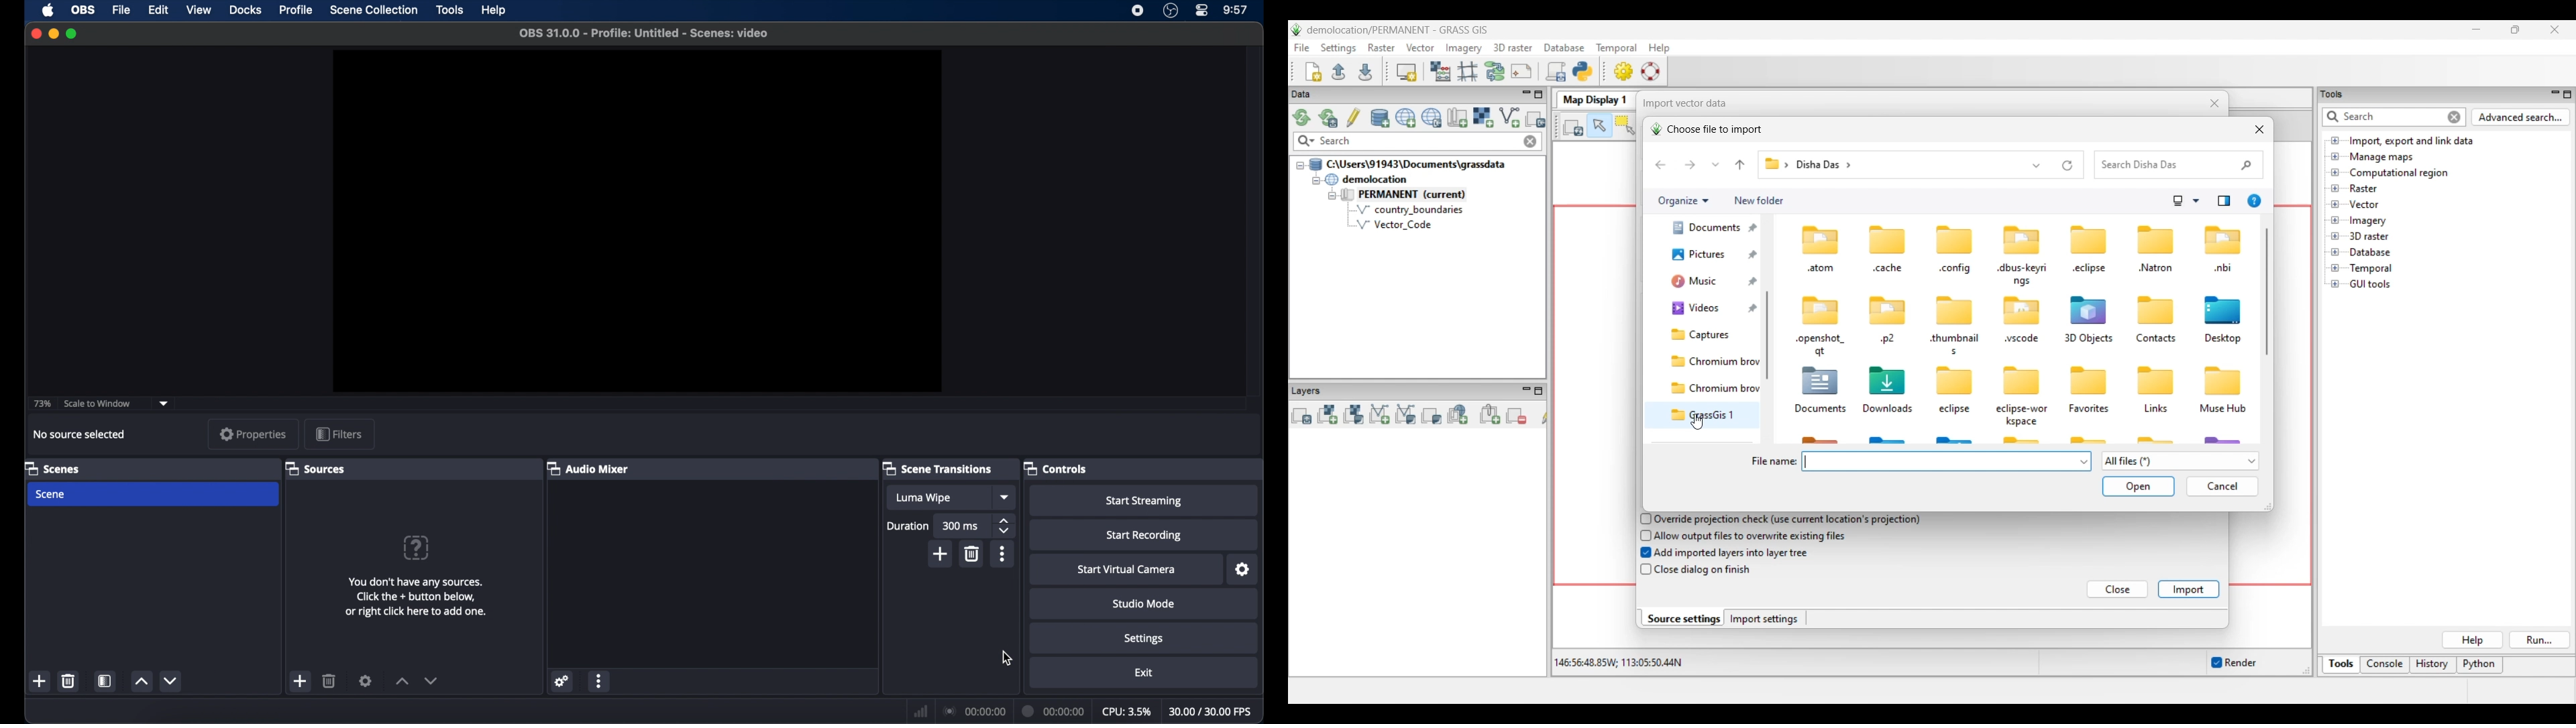 This screenshot has height=728, width=2576. I want to click on delete, so click(973, 554).